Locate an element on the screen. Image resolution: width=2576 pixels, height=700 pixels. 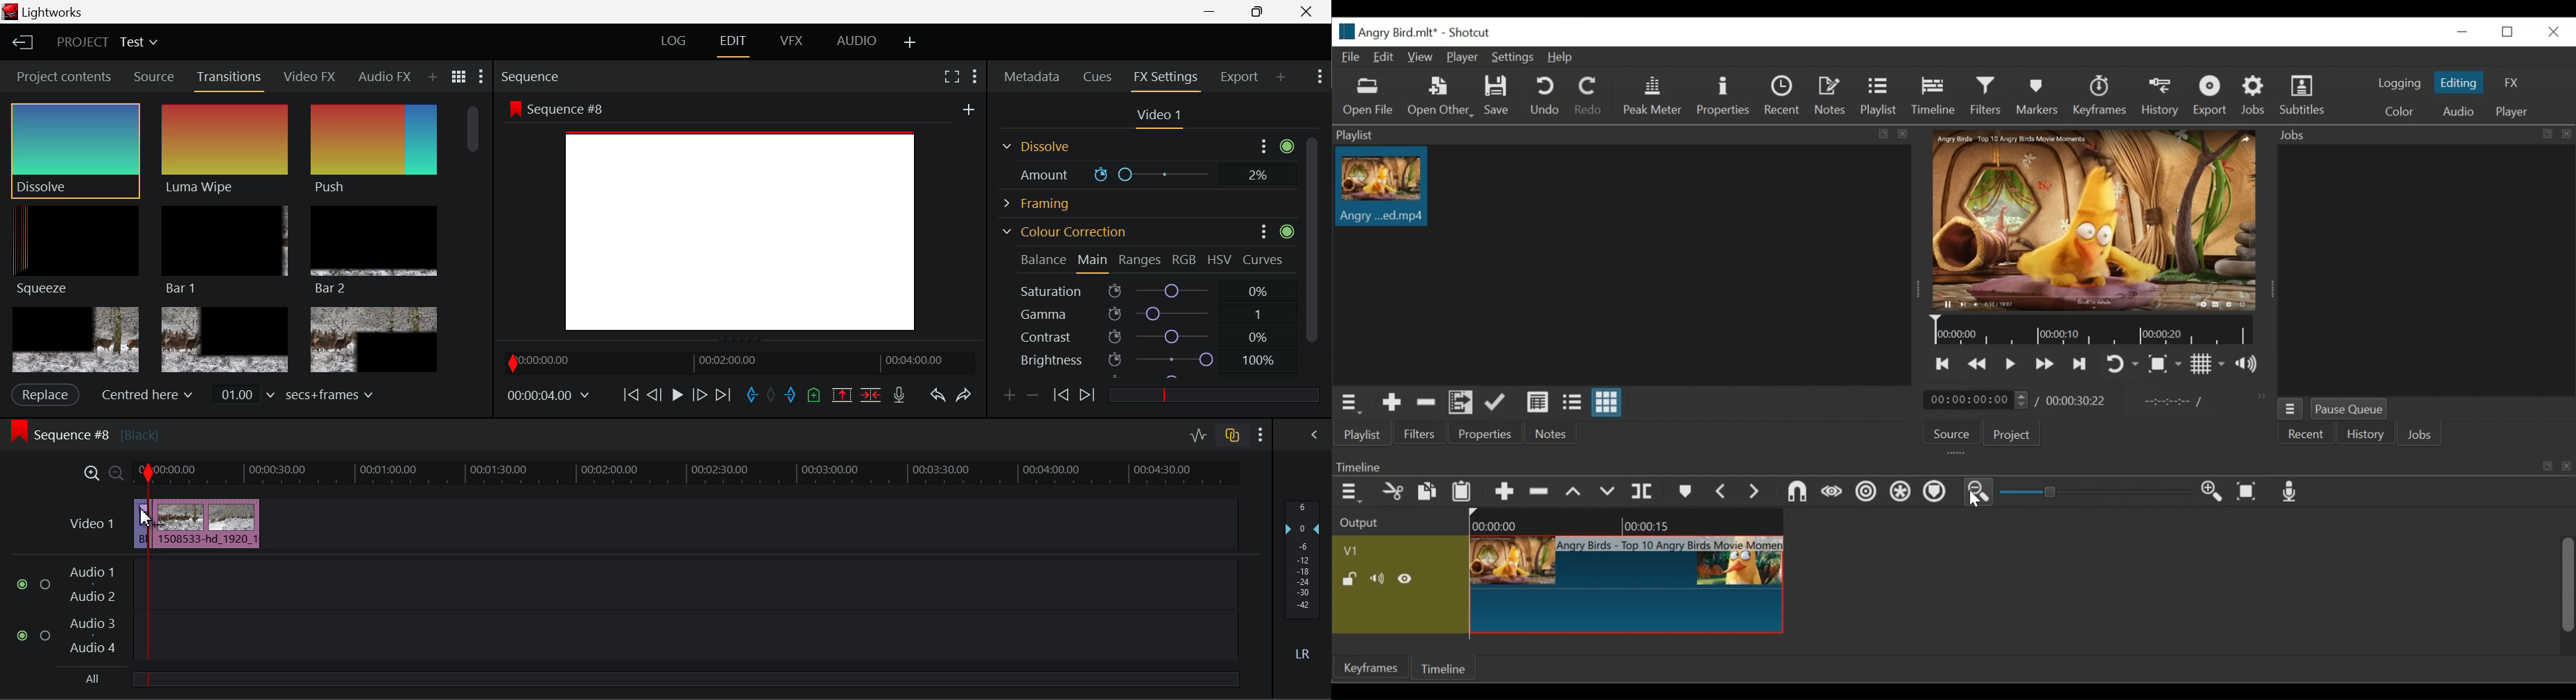
Previous marker is located at coordinates (1722, 492).